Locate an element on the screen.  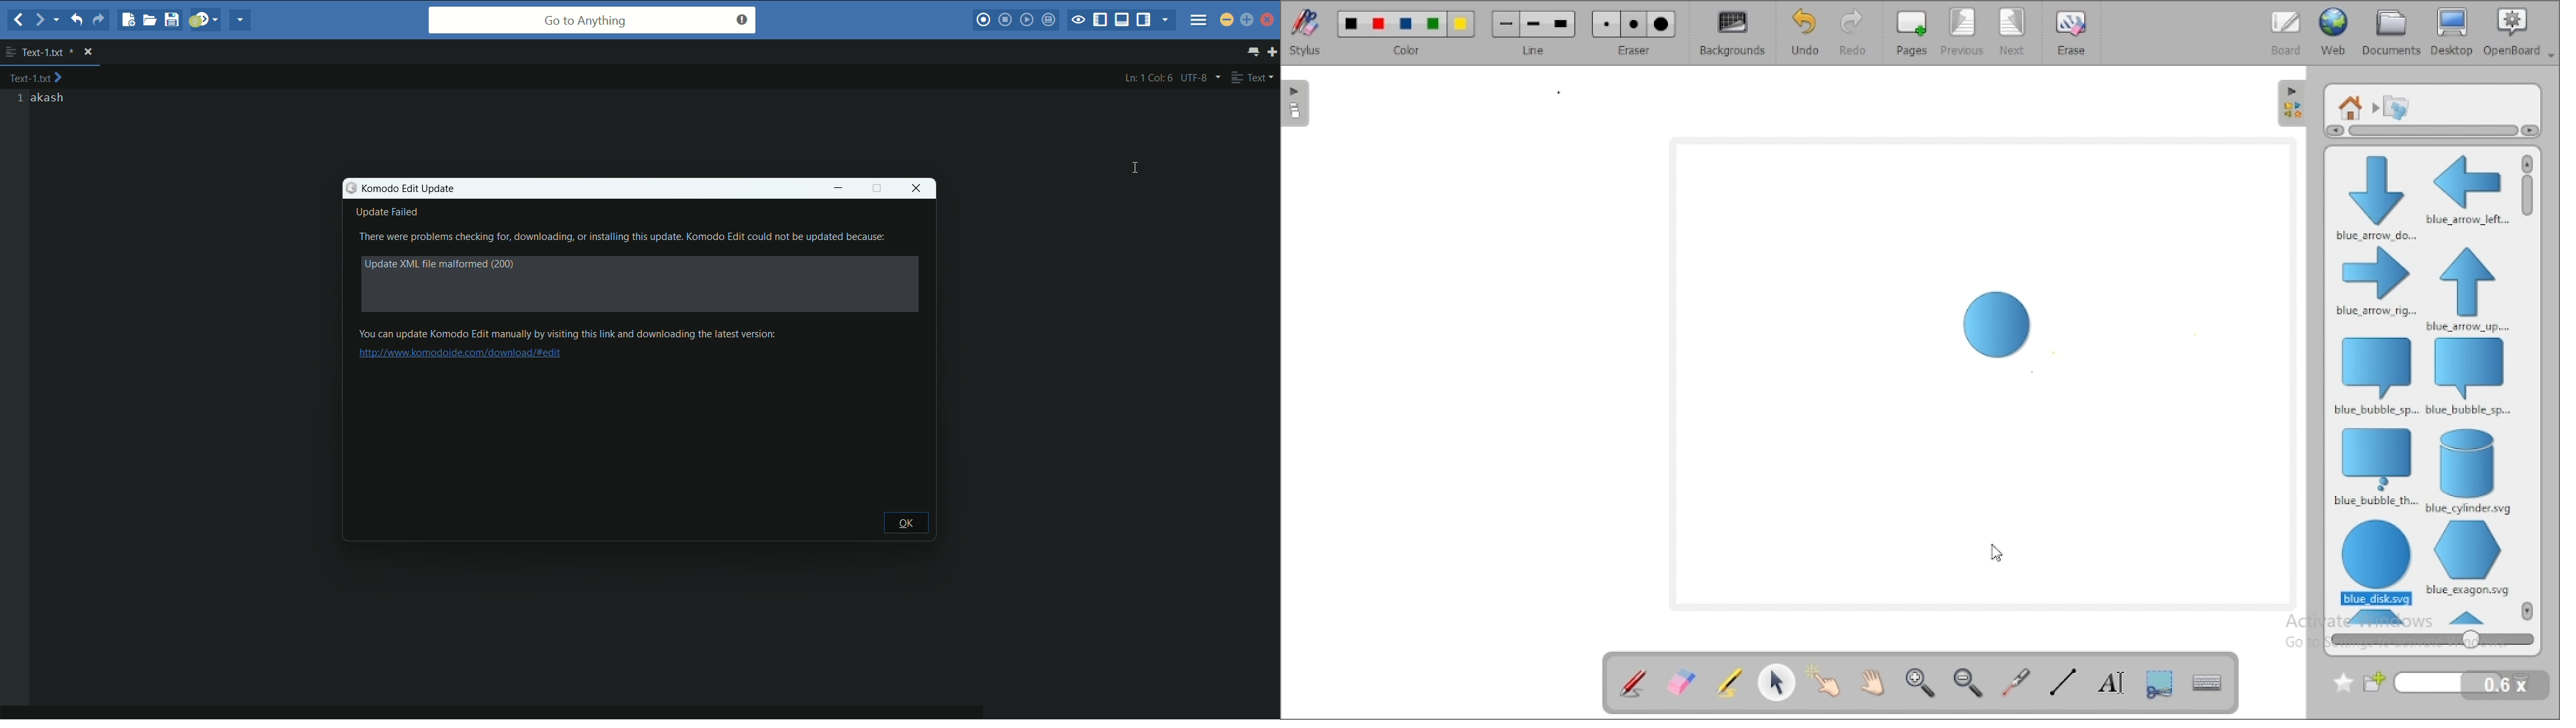
blue bubble speak left is located at coordinates (2470, 377).